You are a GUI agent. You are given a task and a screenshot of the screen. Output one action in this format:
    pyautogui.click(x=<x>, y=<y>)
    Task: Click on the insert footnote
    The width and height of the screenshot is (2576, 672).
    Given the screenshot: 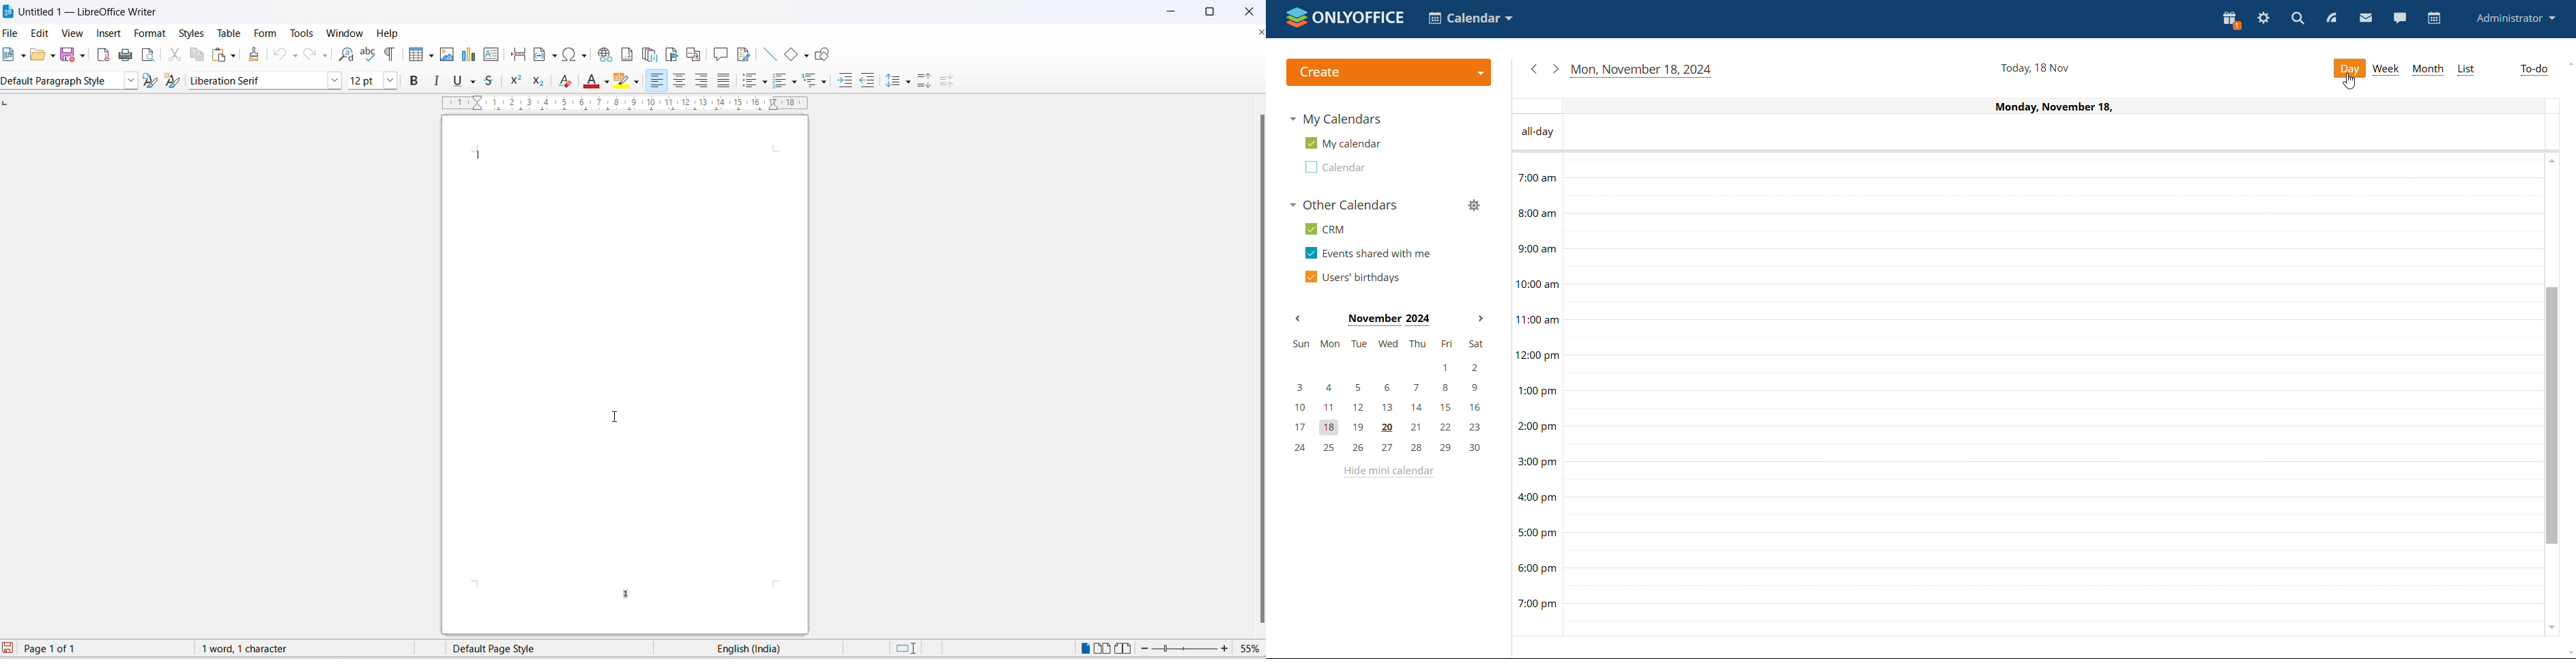 What is the action you would take?
    pyautogui.click(x=627, y=54)
    